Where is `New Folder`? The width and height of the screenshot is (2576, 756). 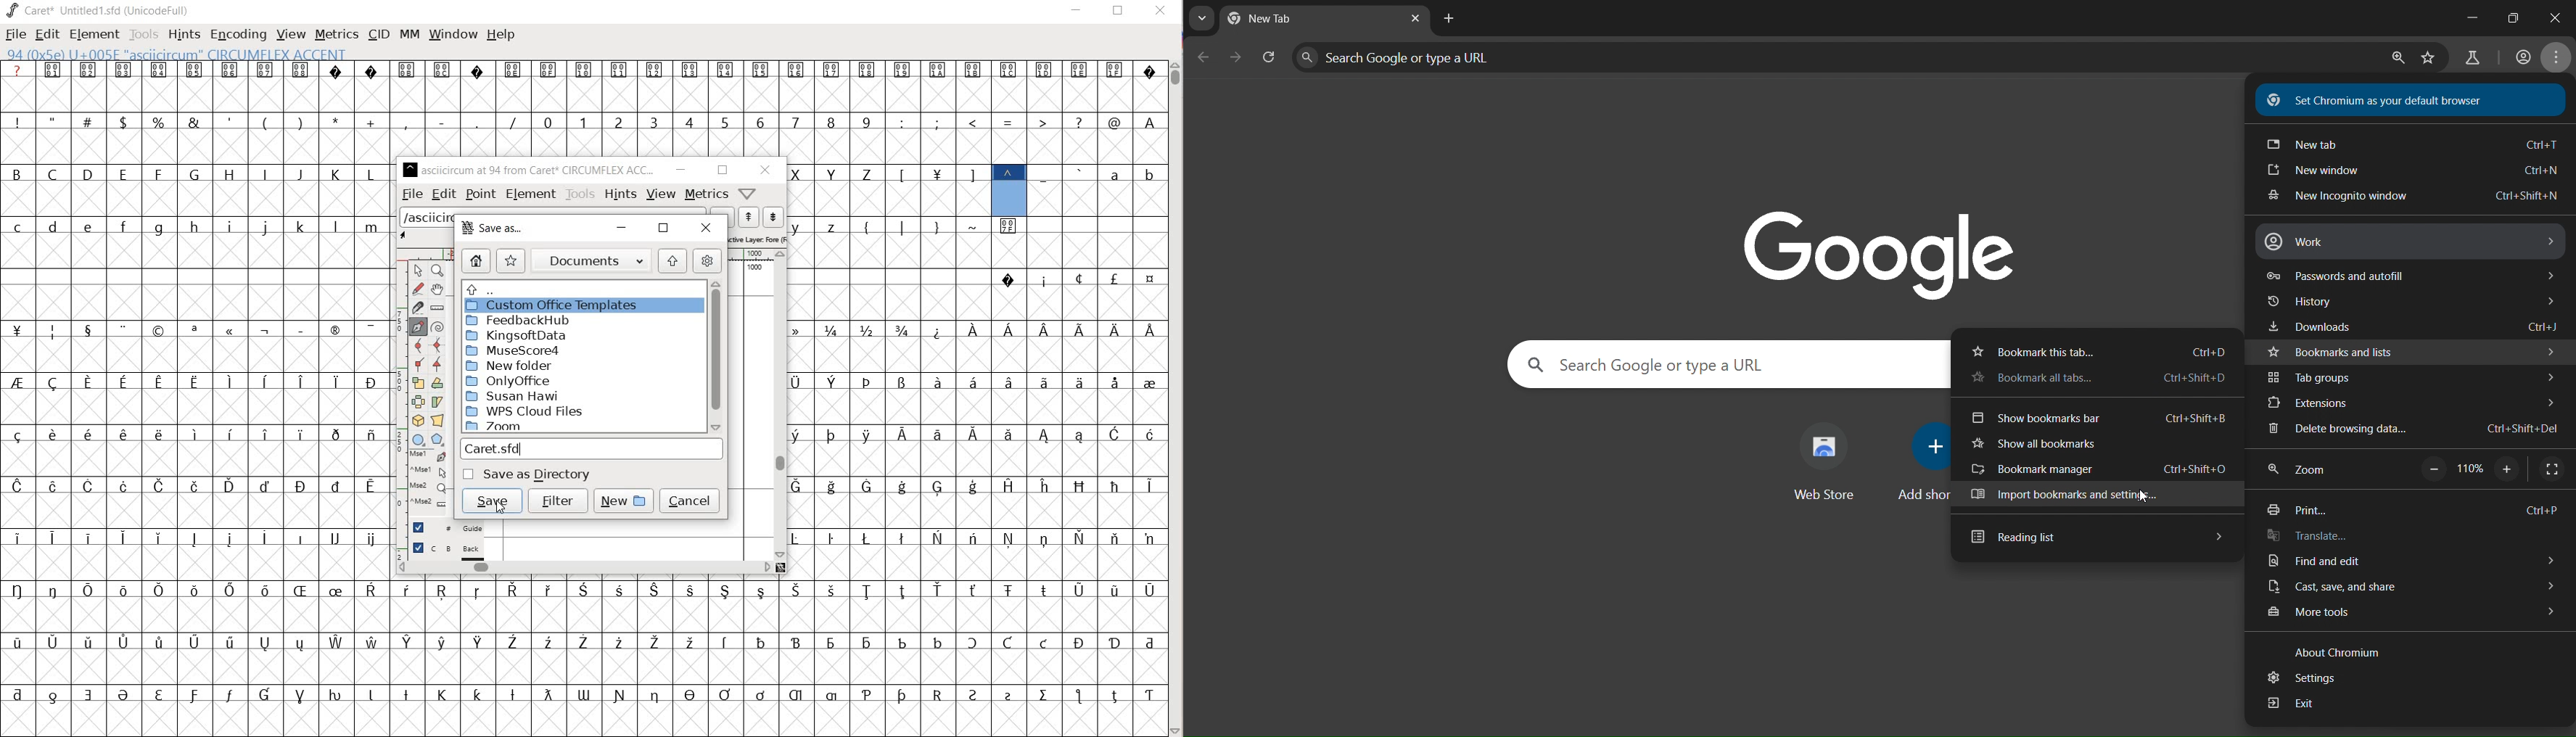 New Folder is located at coordinates (509, 365).